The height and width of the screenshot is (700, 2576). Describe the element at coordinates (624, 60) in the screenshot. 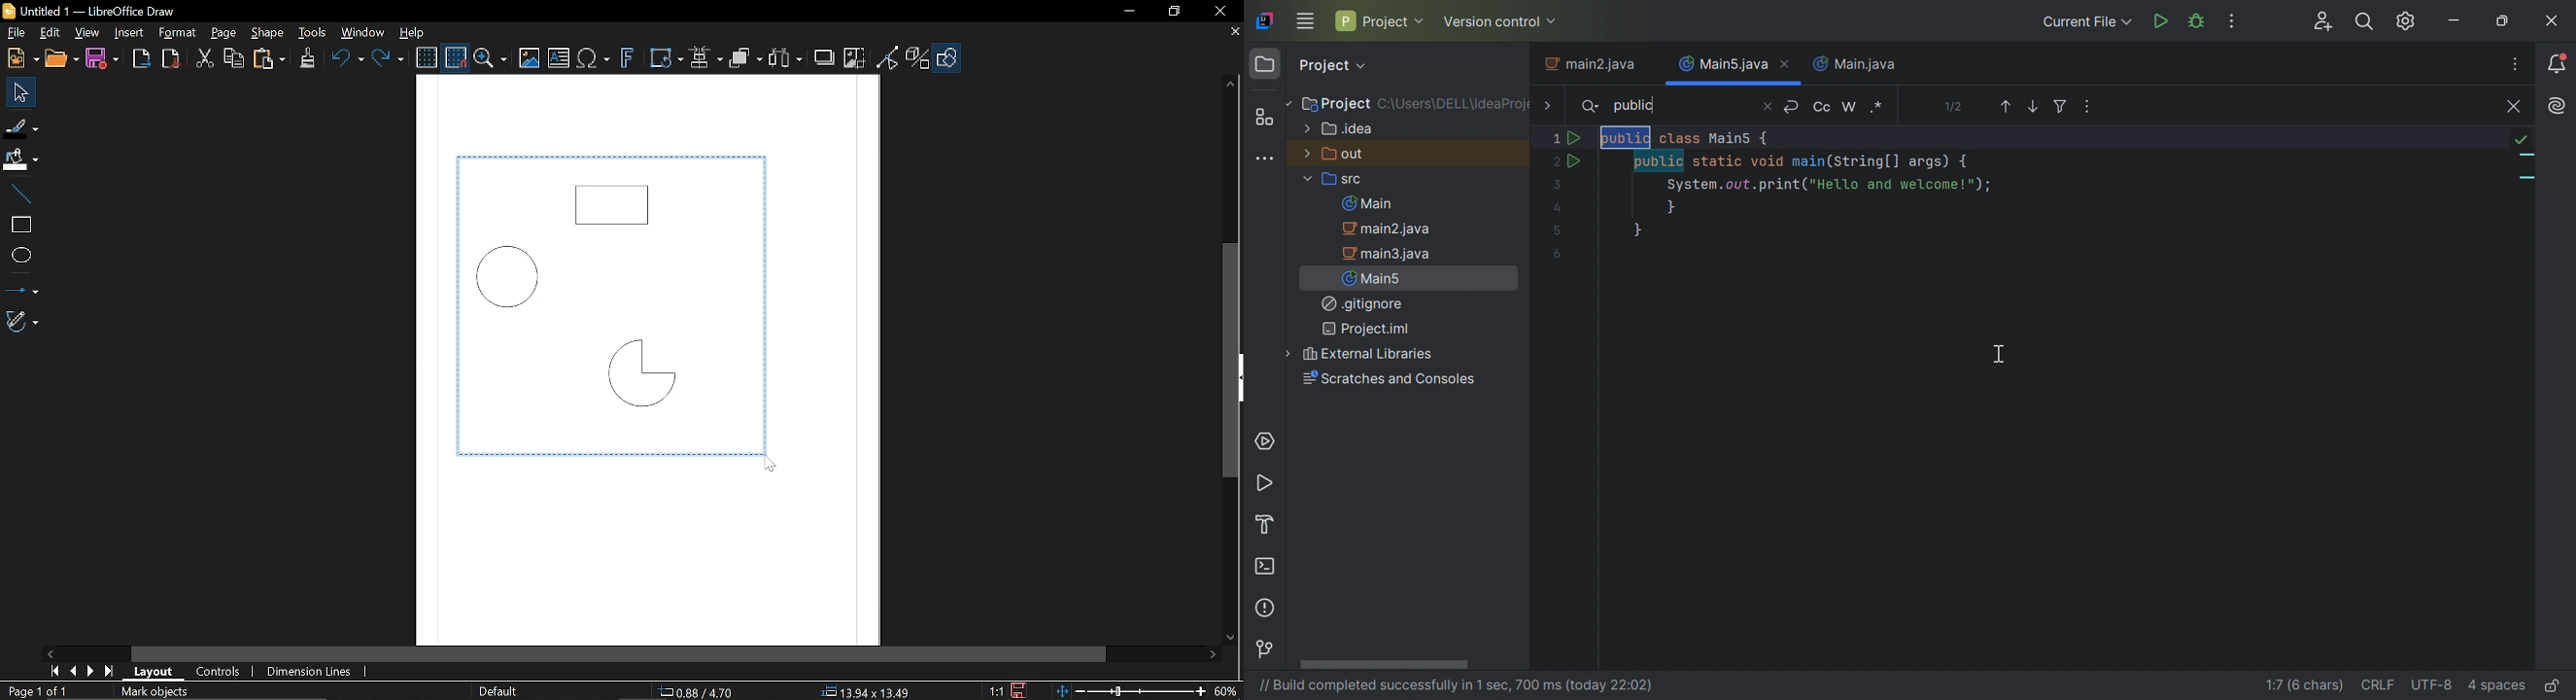

I see `Insert fontwork` at that location.